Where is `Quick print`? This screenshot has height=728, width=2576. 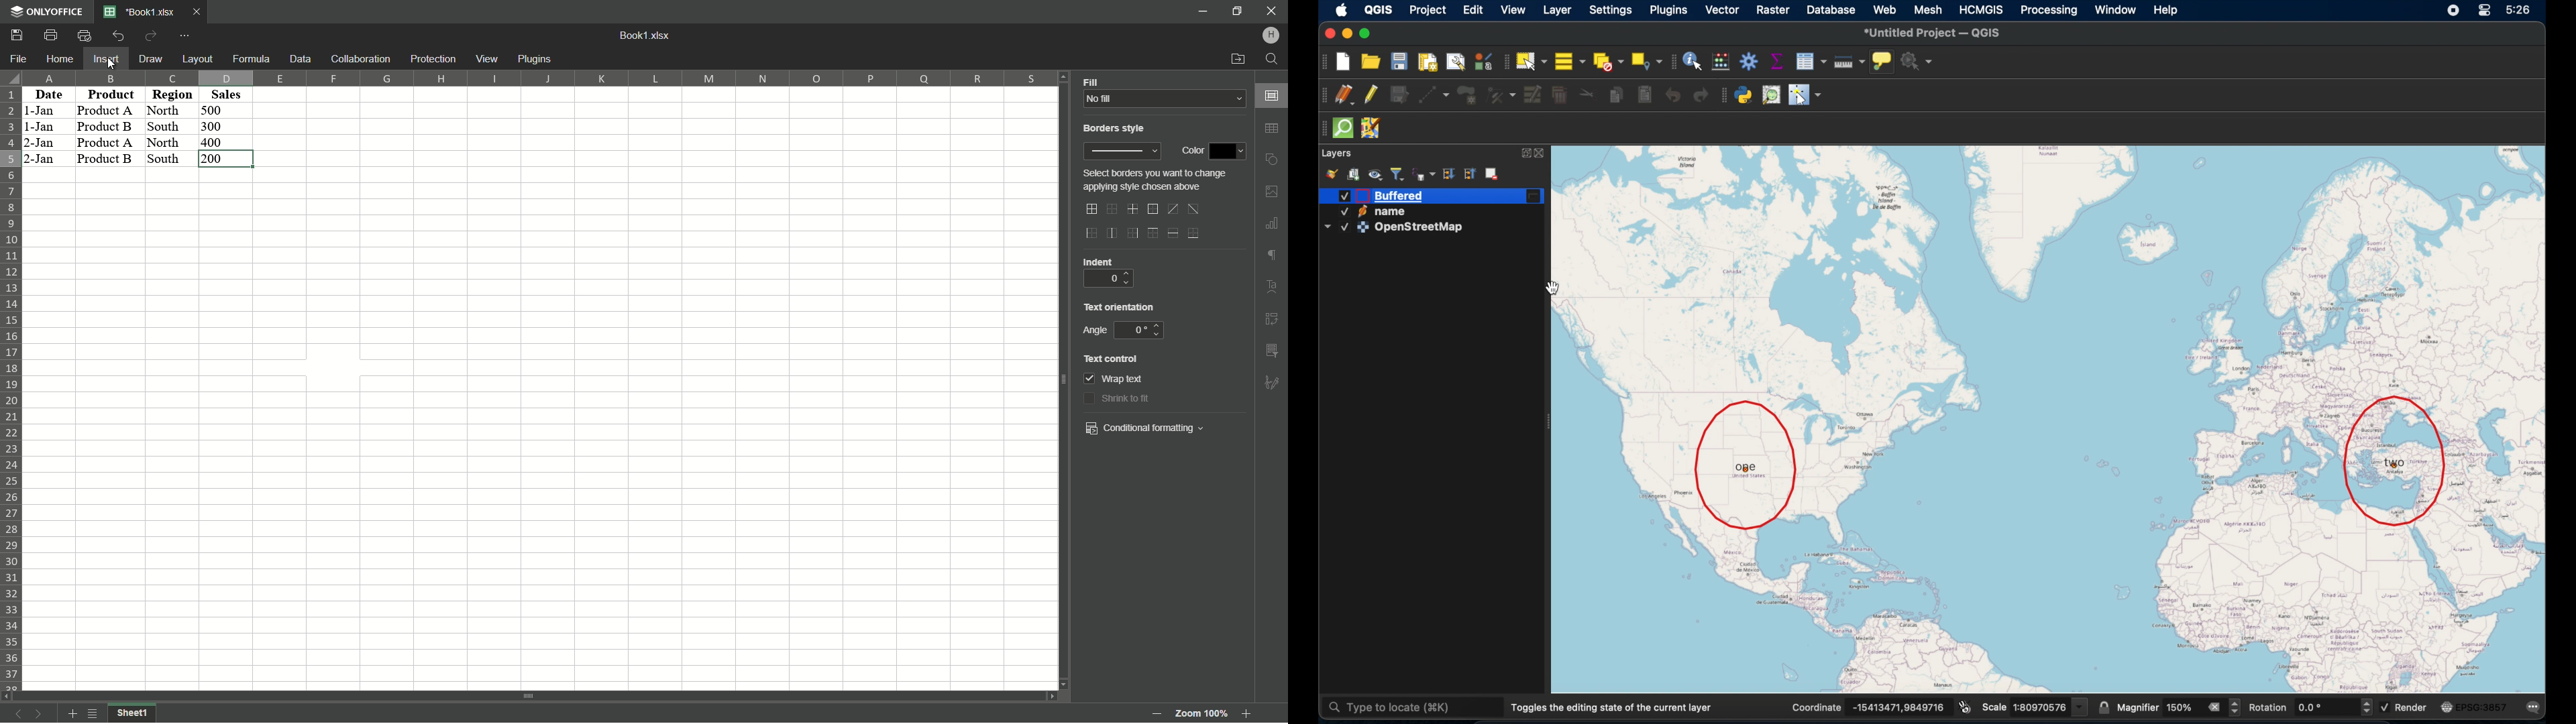
Quick print is located at coordinates (83, 37).